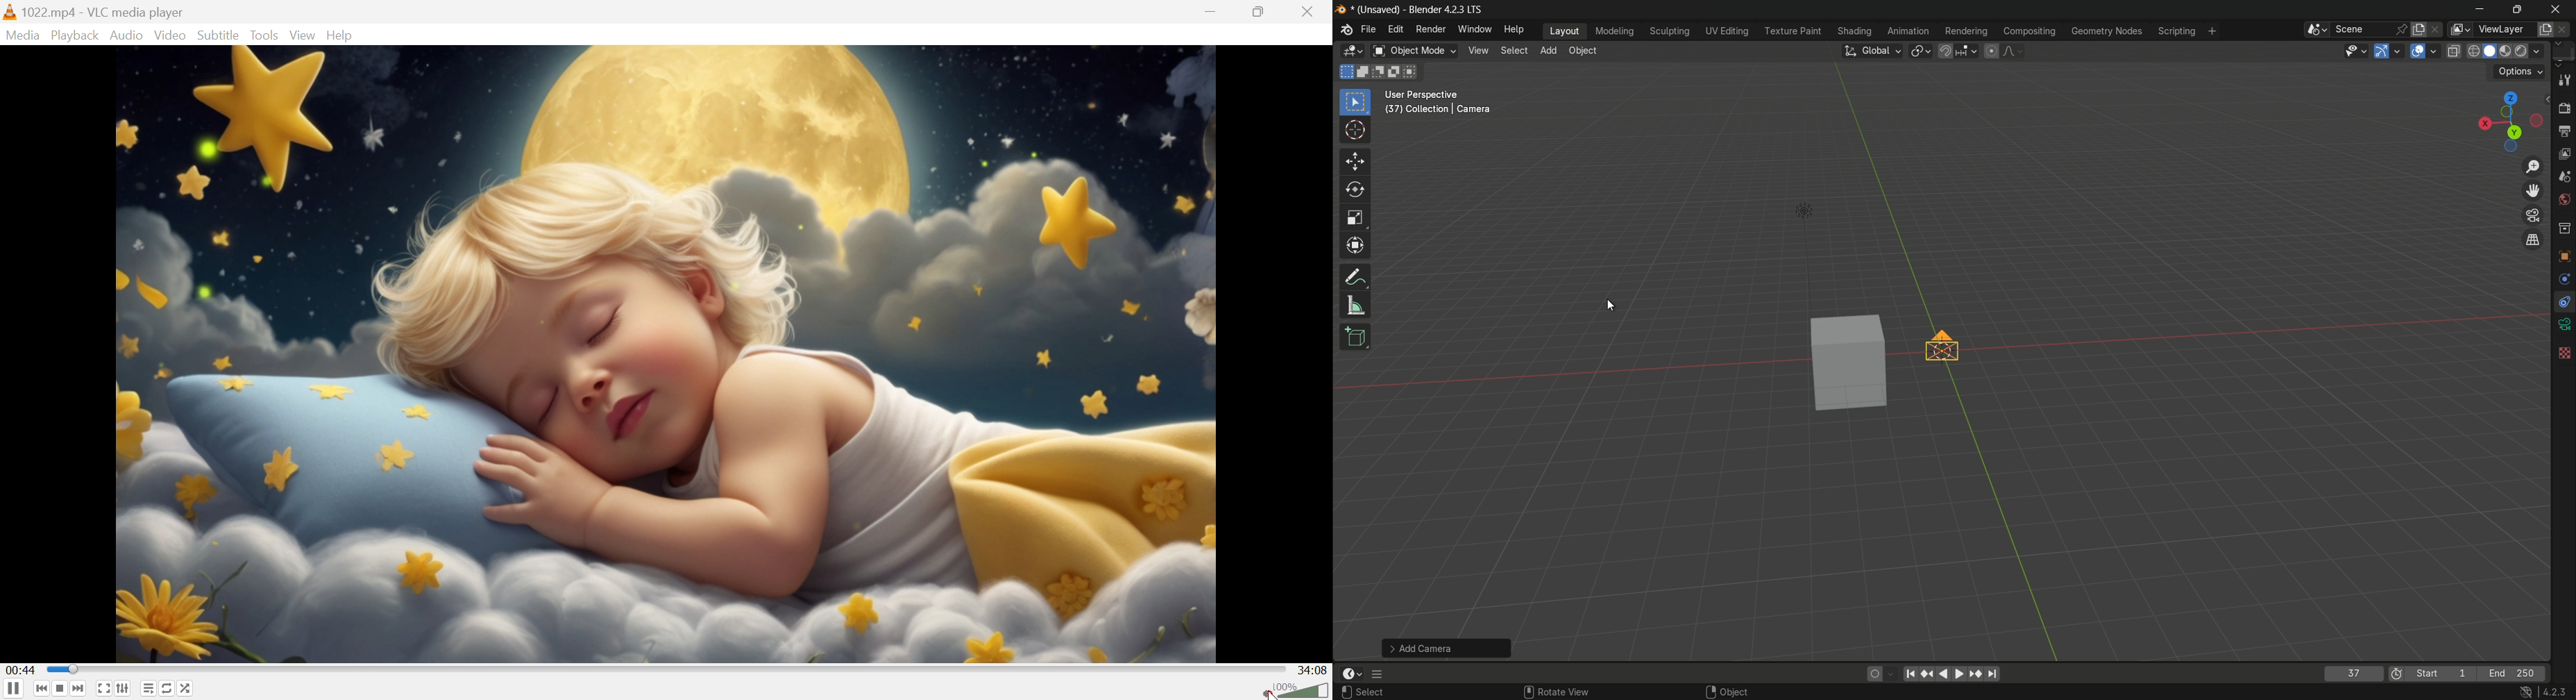 The width and height of the screenshot is (2576, 700). What do you see at coordinates (1416, 72) in the screenshot?
I see `intersect existing selection` at bounding box center [1416, 72].